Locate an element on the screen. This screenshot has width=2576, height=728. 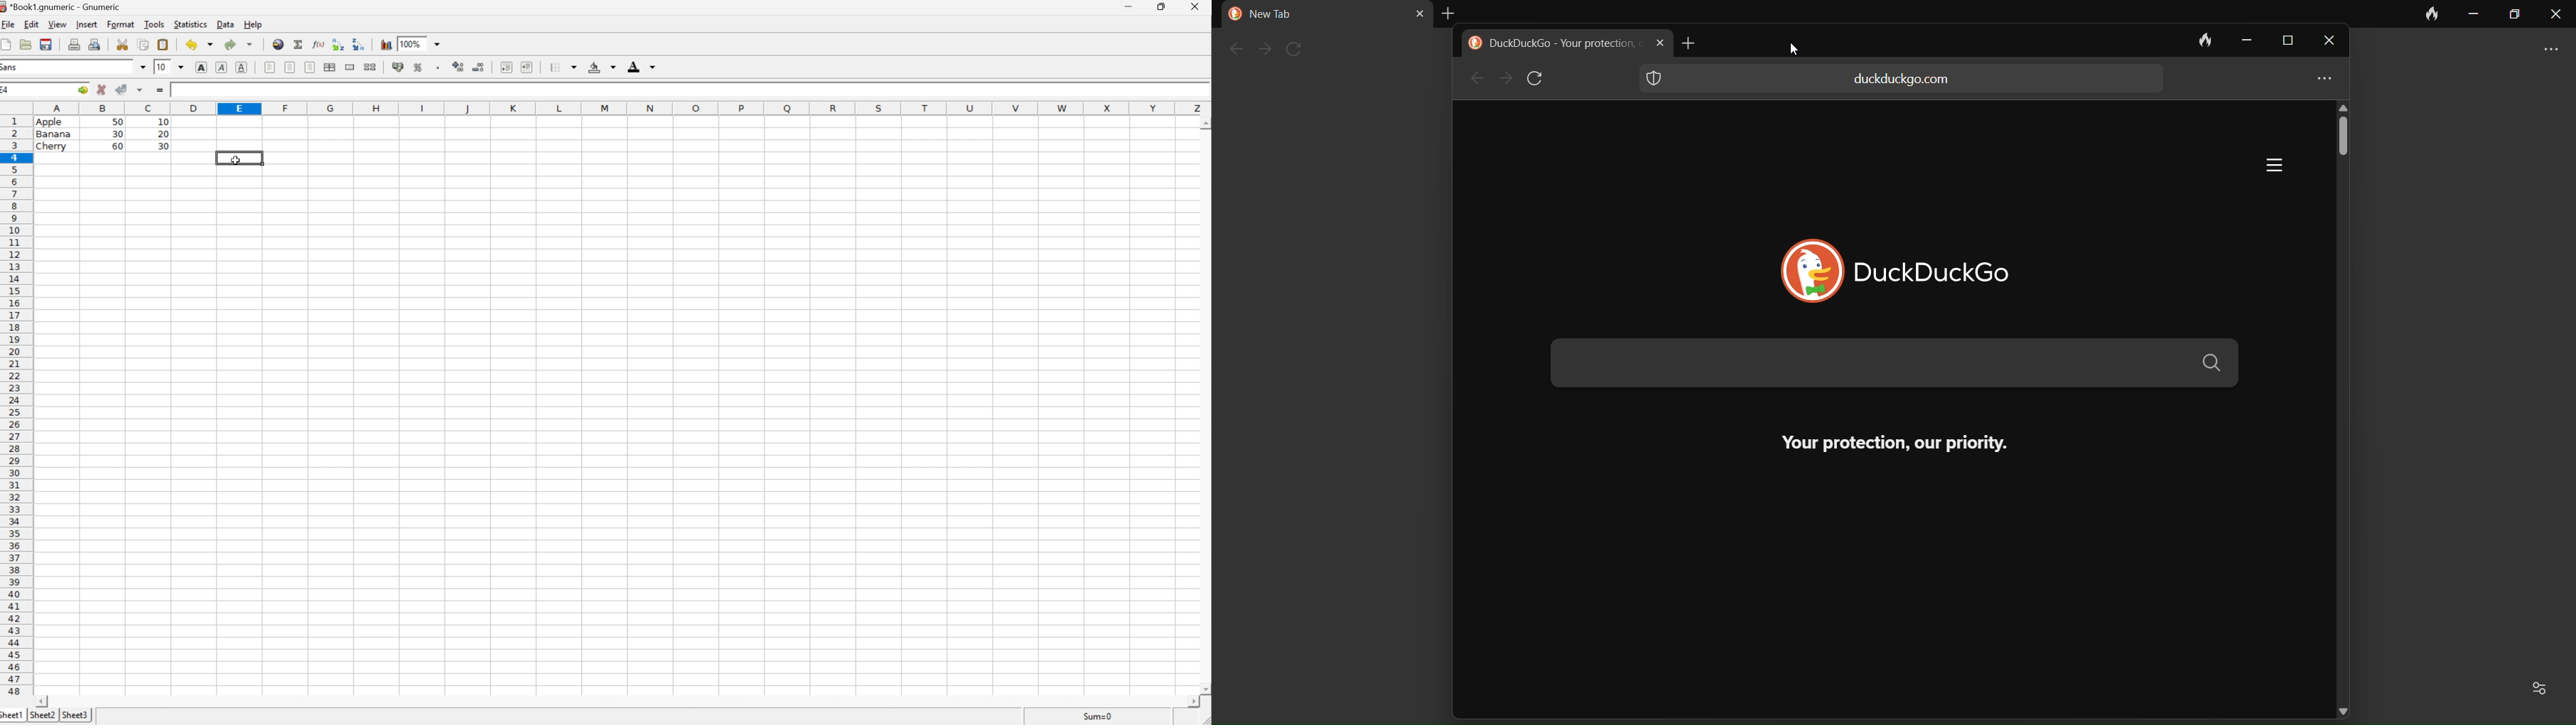
borders is located at coordinates (564, 68).